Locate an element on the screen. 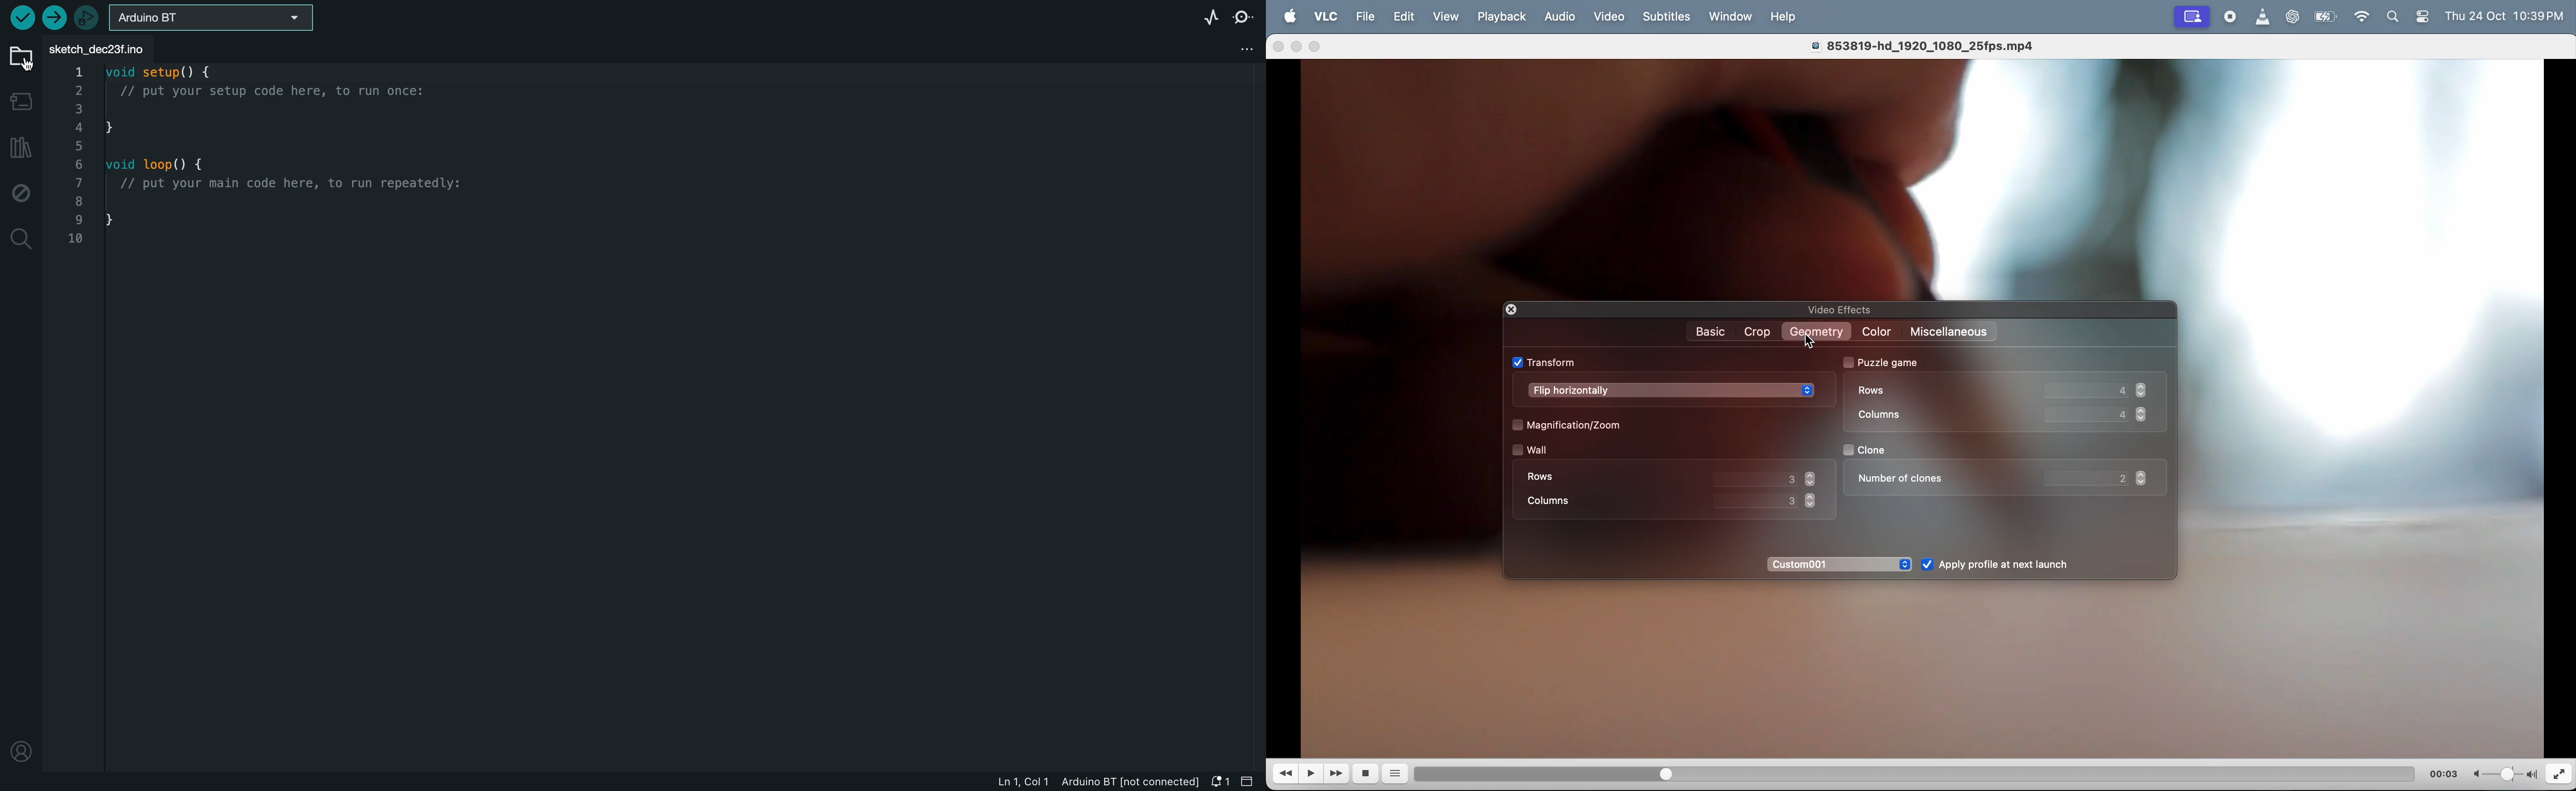 The height and width of the screenshot is (812, 2576). Geometry is located at coordinates (1817, 331).